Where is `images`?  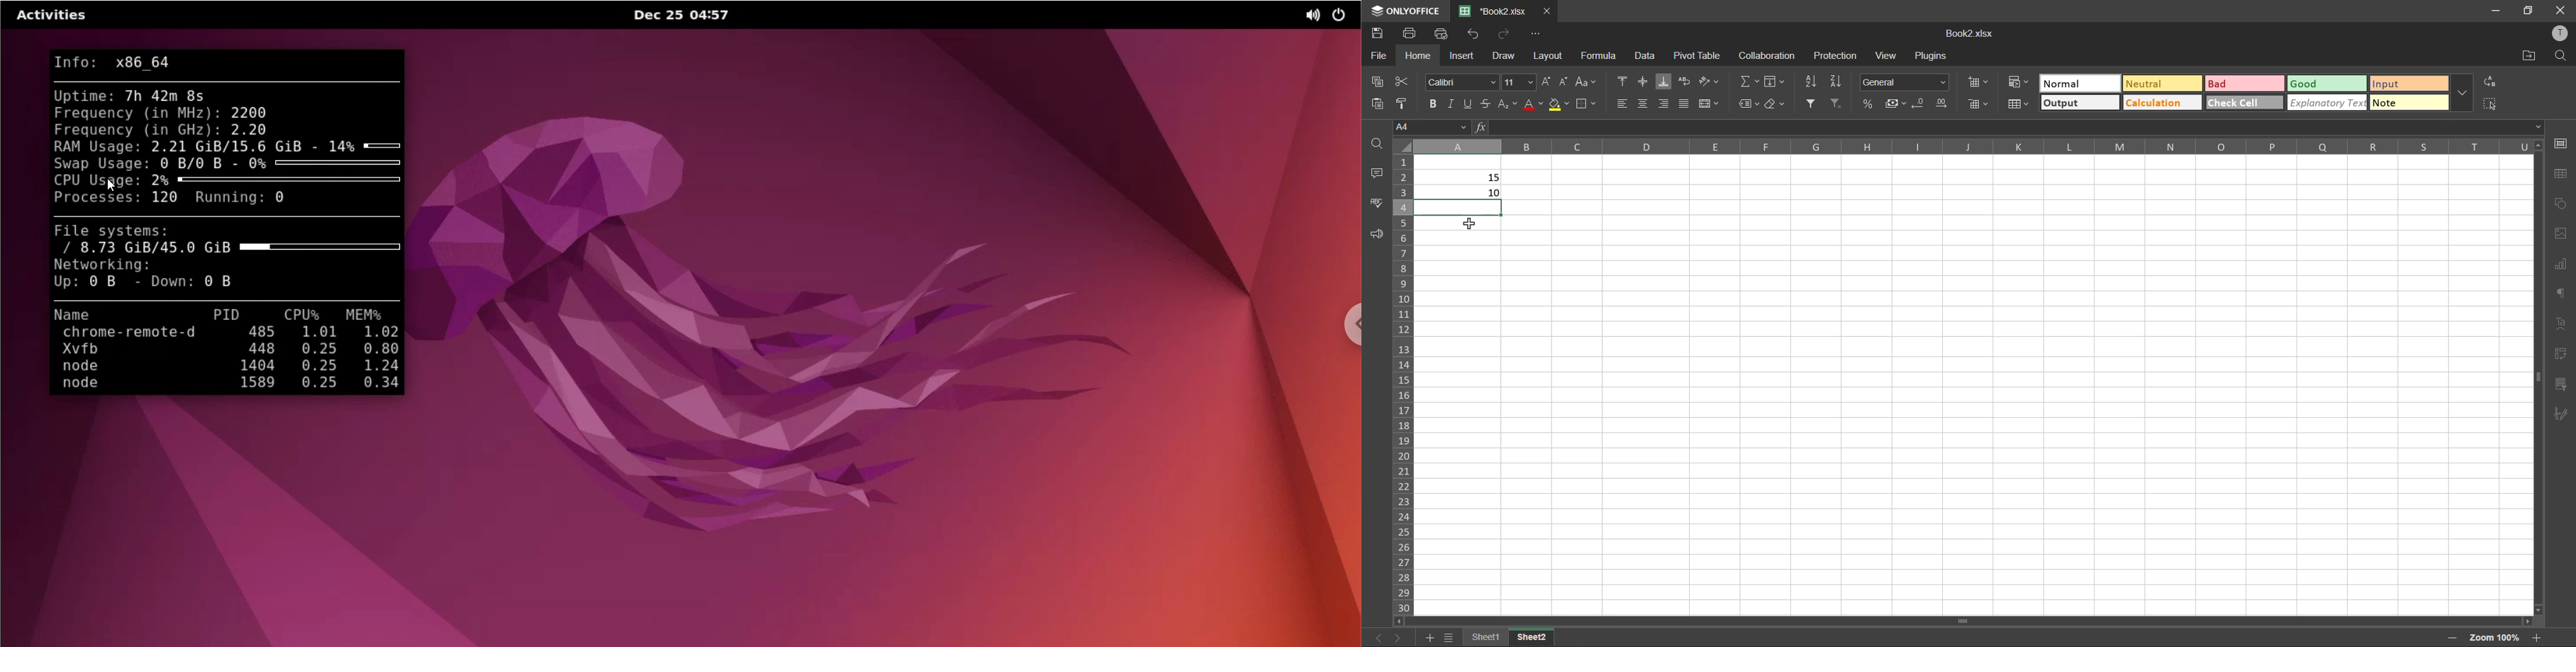 images is located at coordinates (2561, 234).